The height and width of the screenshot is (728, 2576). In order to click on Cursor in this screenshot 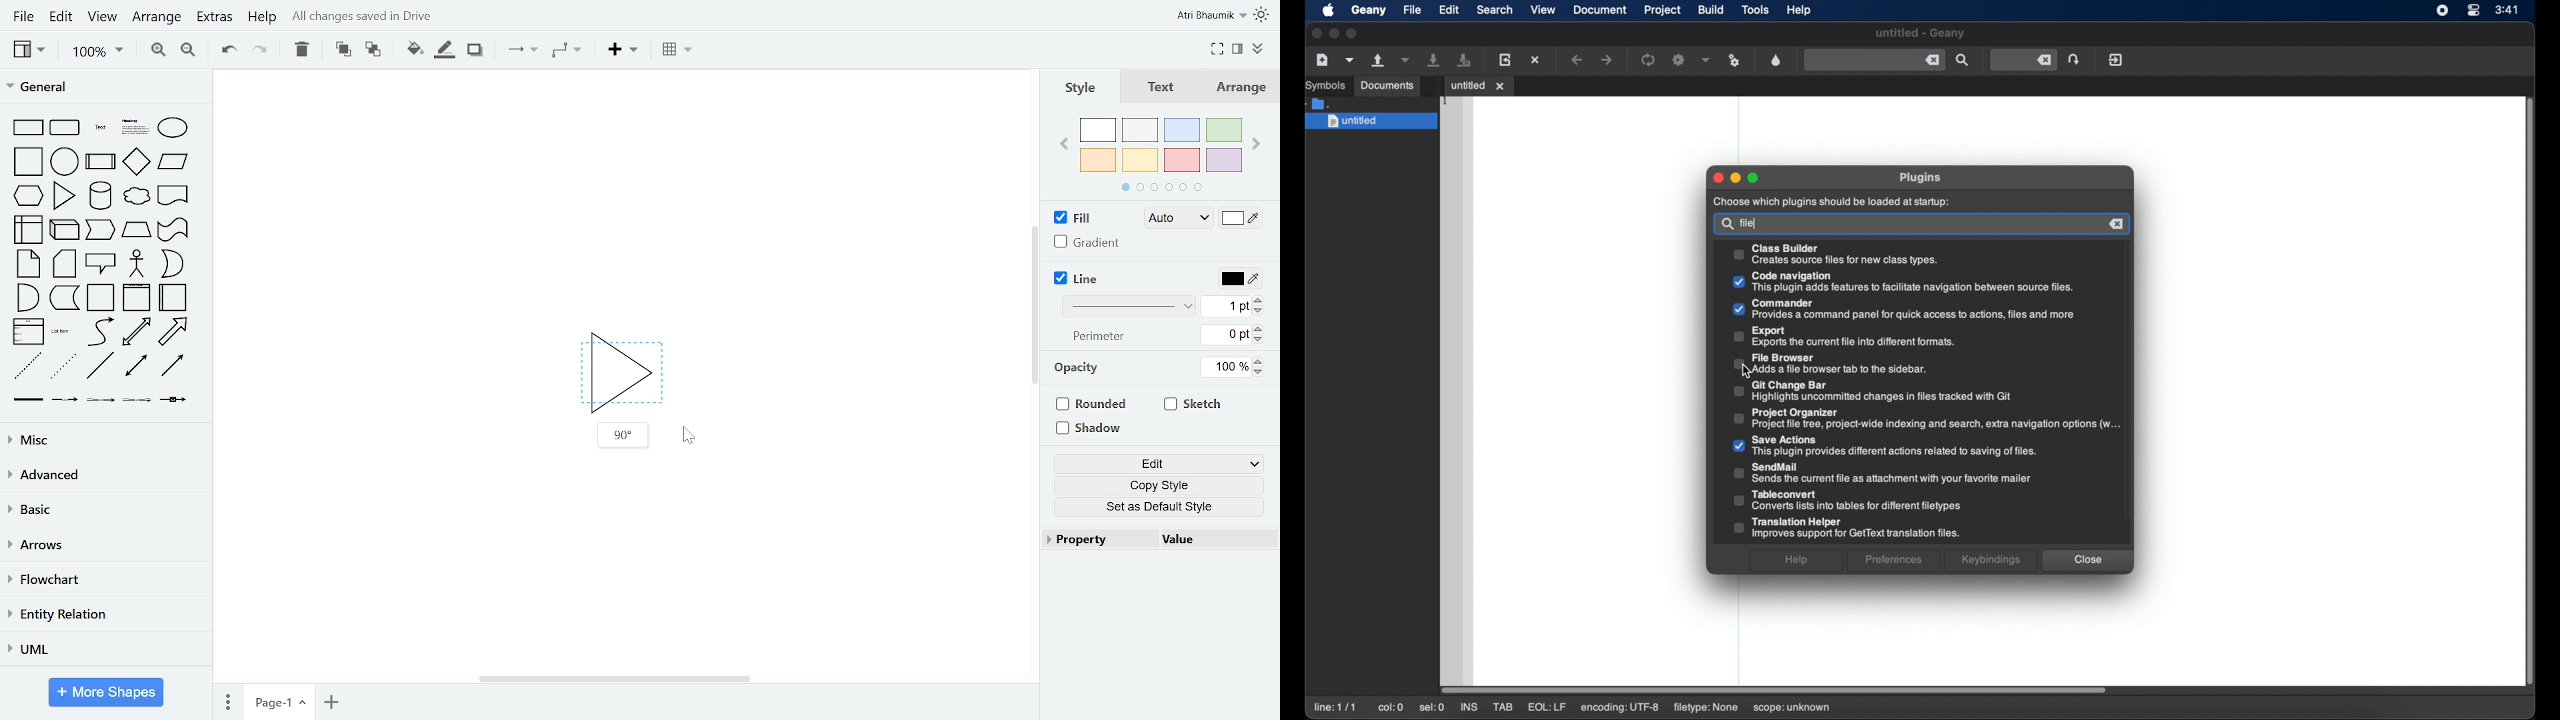, I will do `click(689, 436)`.